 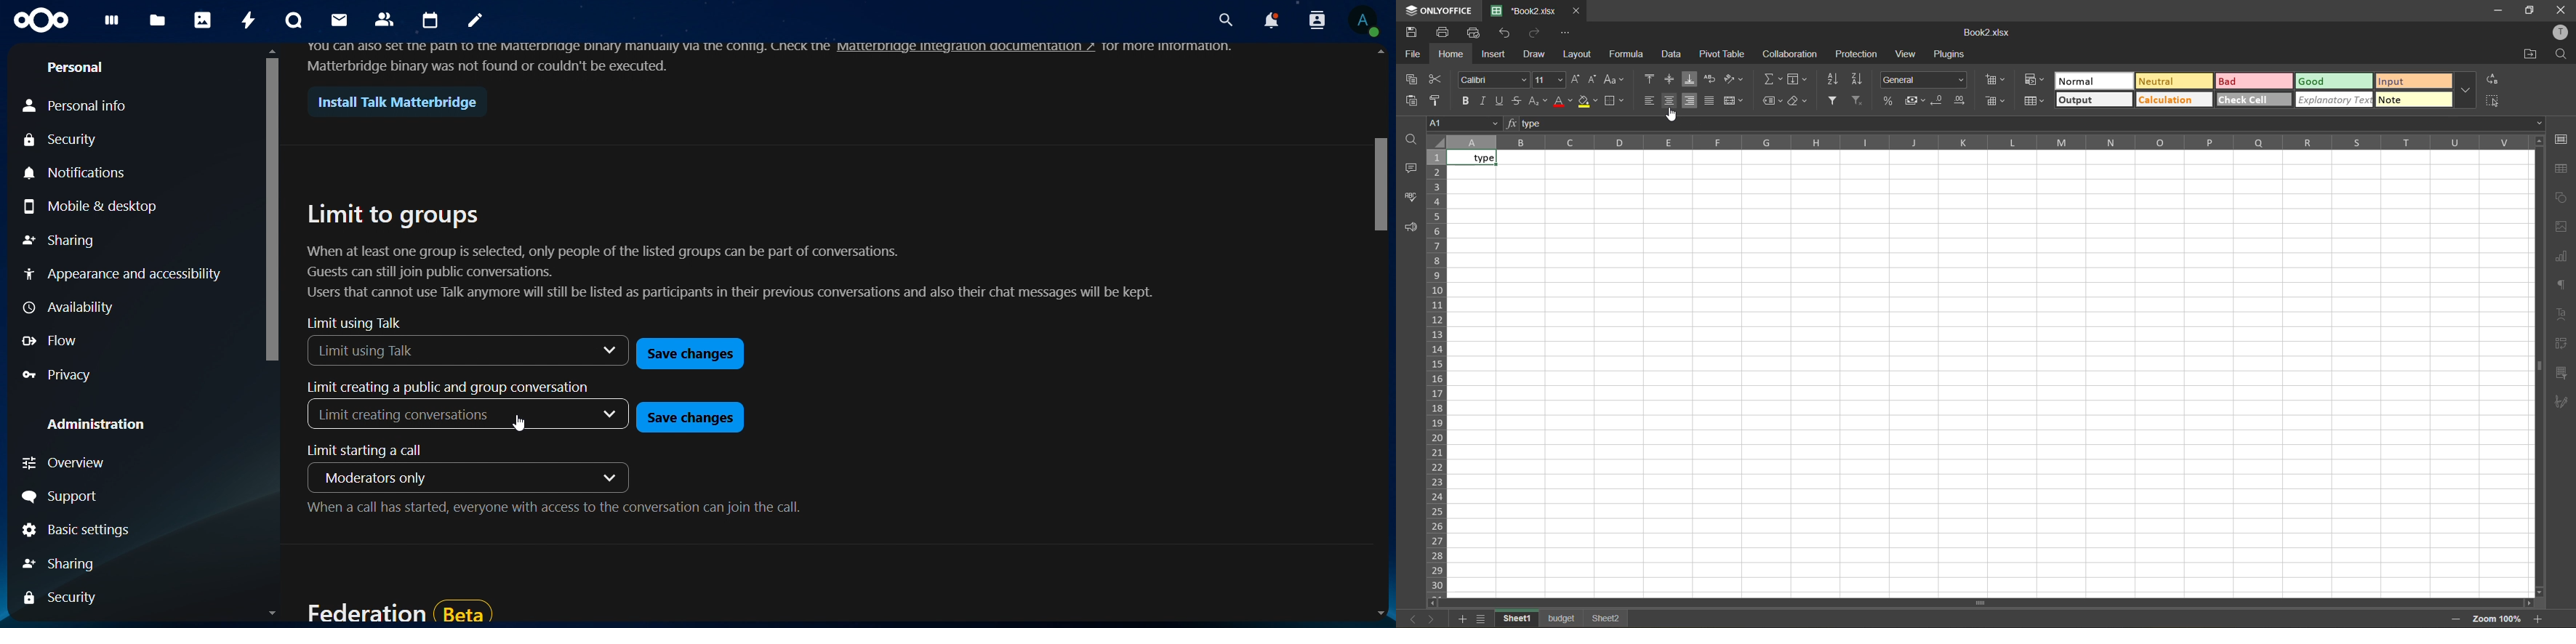 I want to click on align bottom, so click(x=1692, y=77).